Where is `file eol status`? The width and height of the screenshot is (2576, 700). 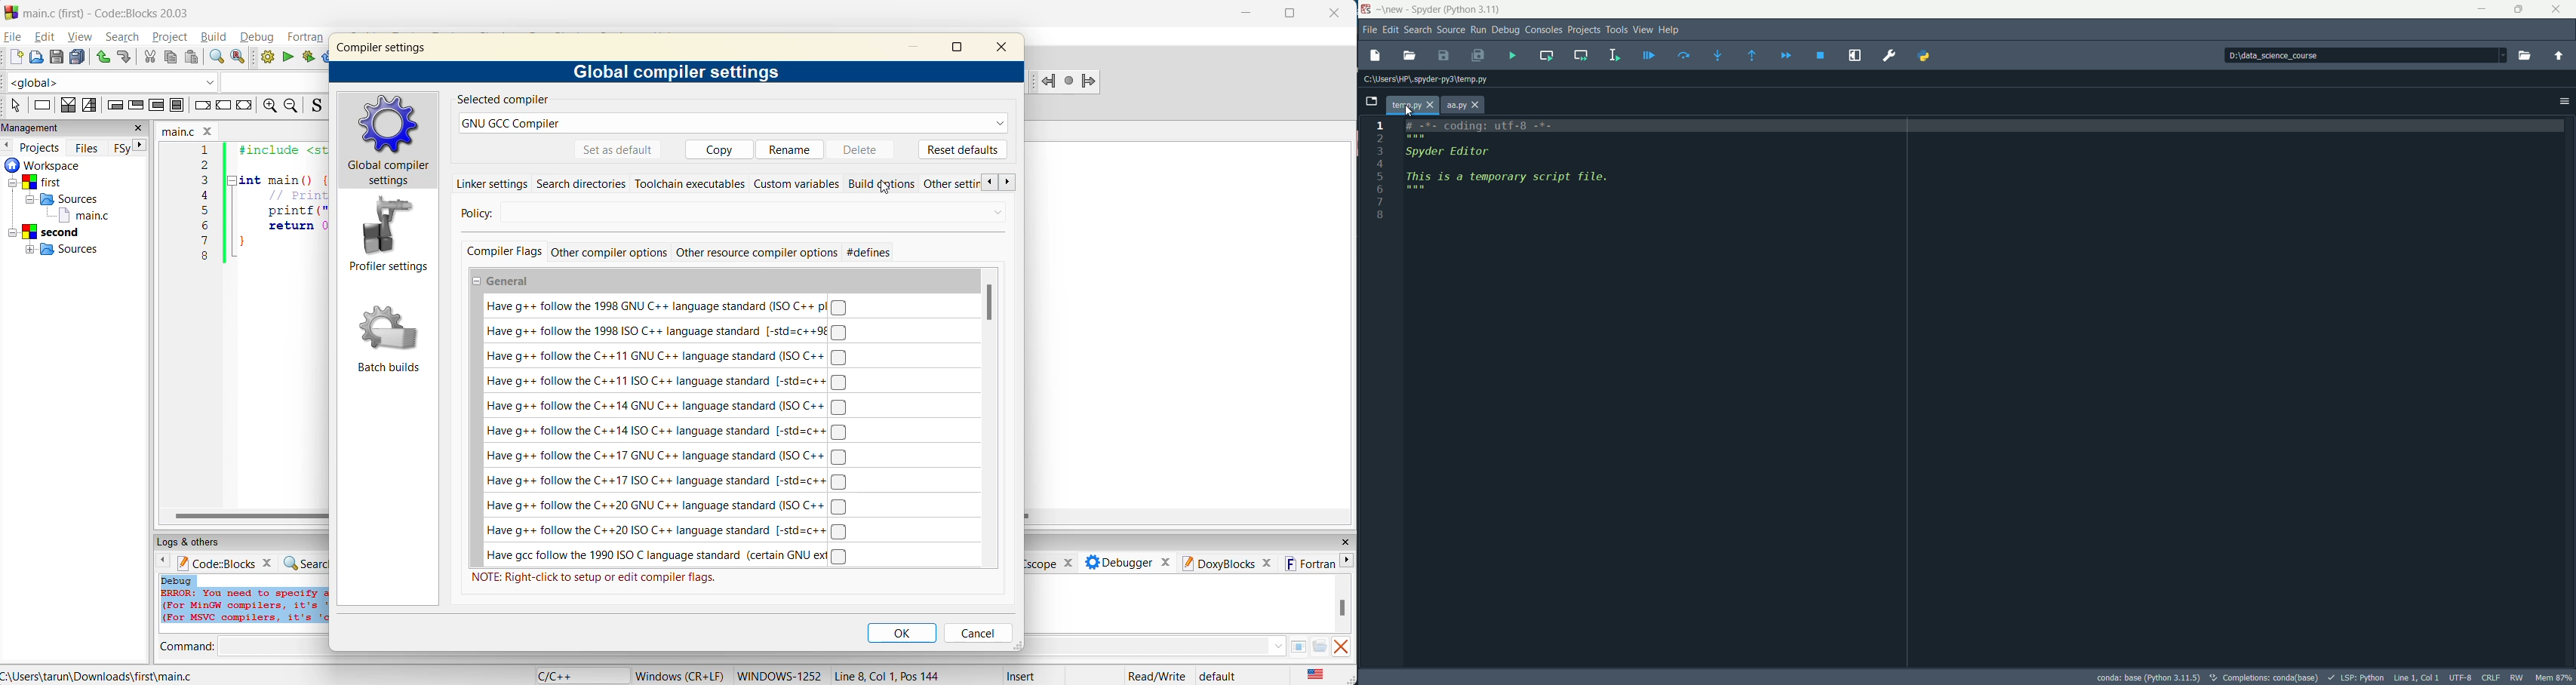
file eol status is located at coordinates (2492, 677).